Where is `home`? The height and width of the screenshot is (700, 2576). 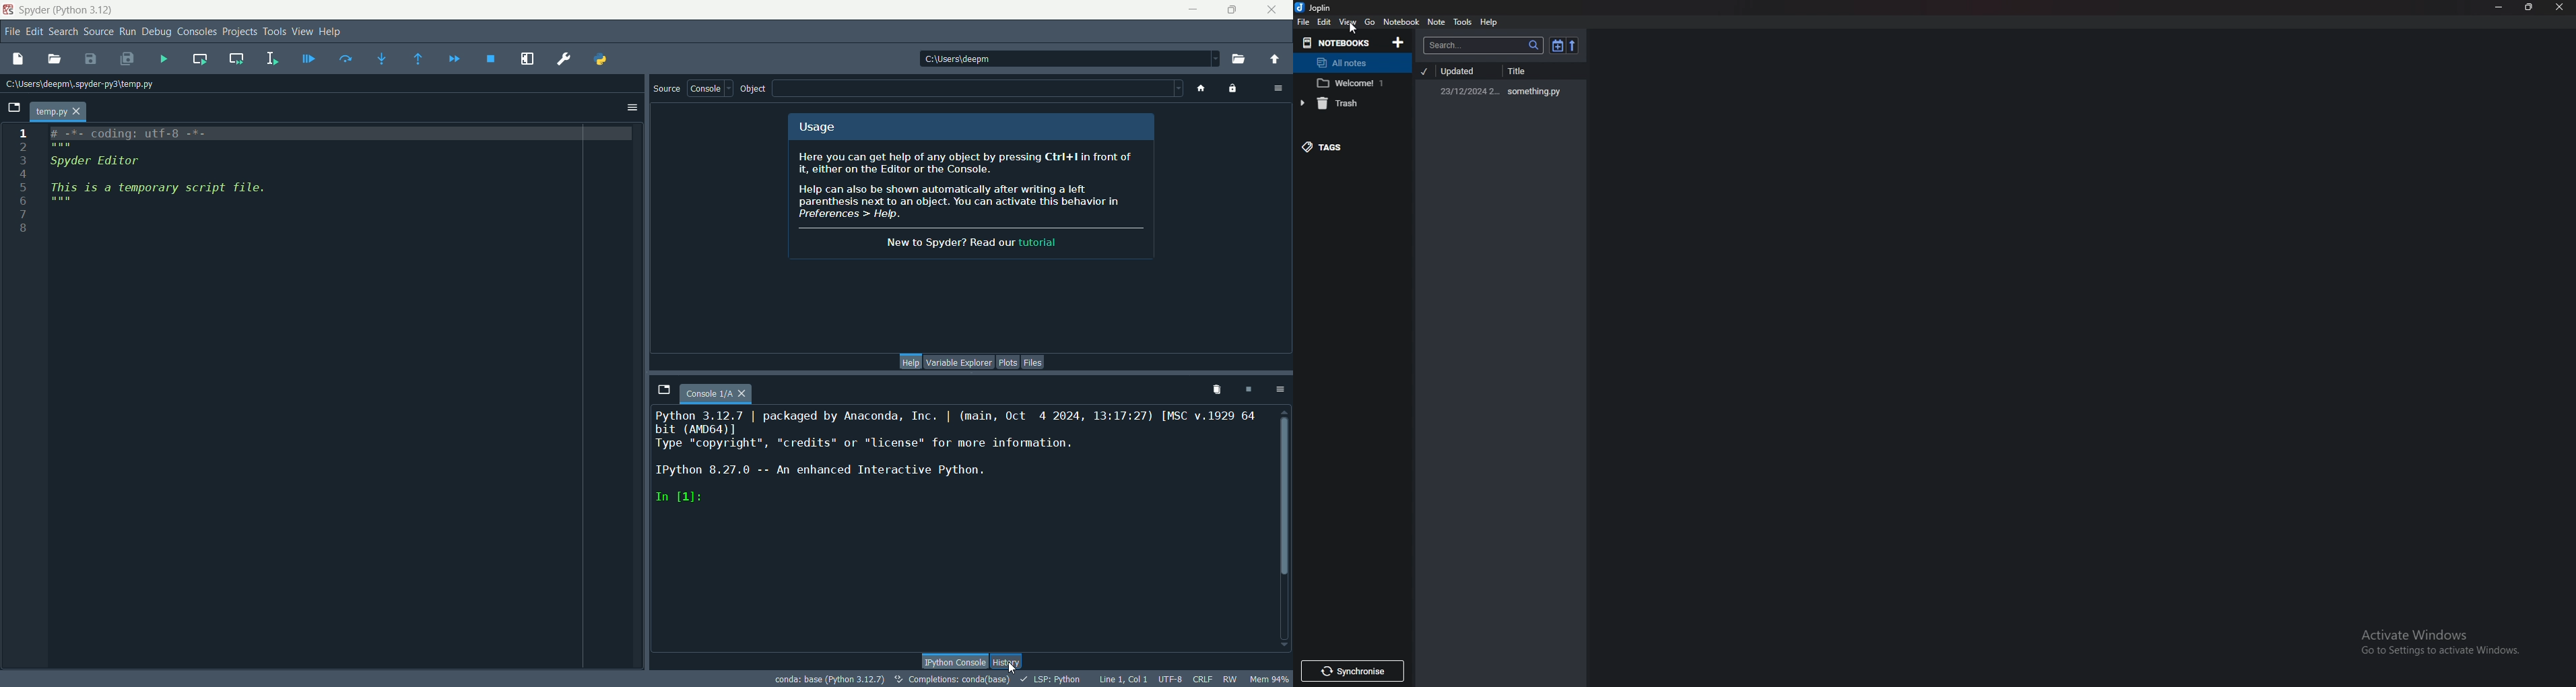
home is located at coordinates (1203, 90).